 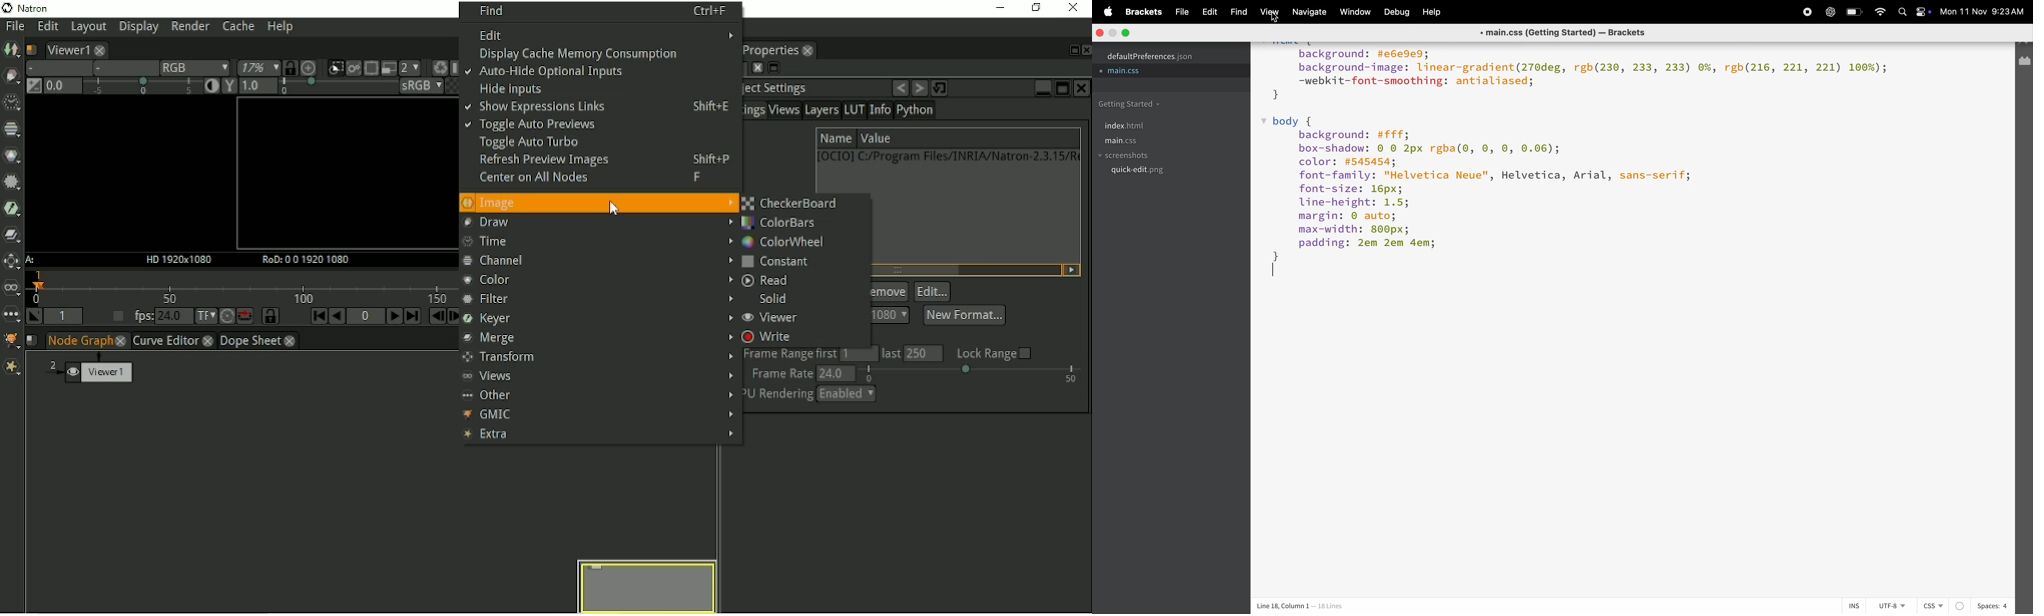 What do you see at coordinates (13, 156) in the screenshot?
I see `Color` at bounding box center [13, 156].